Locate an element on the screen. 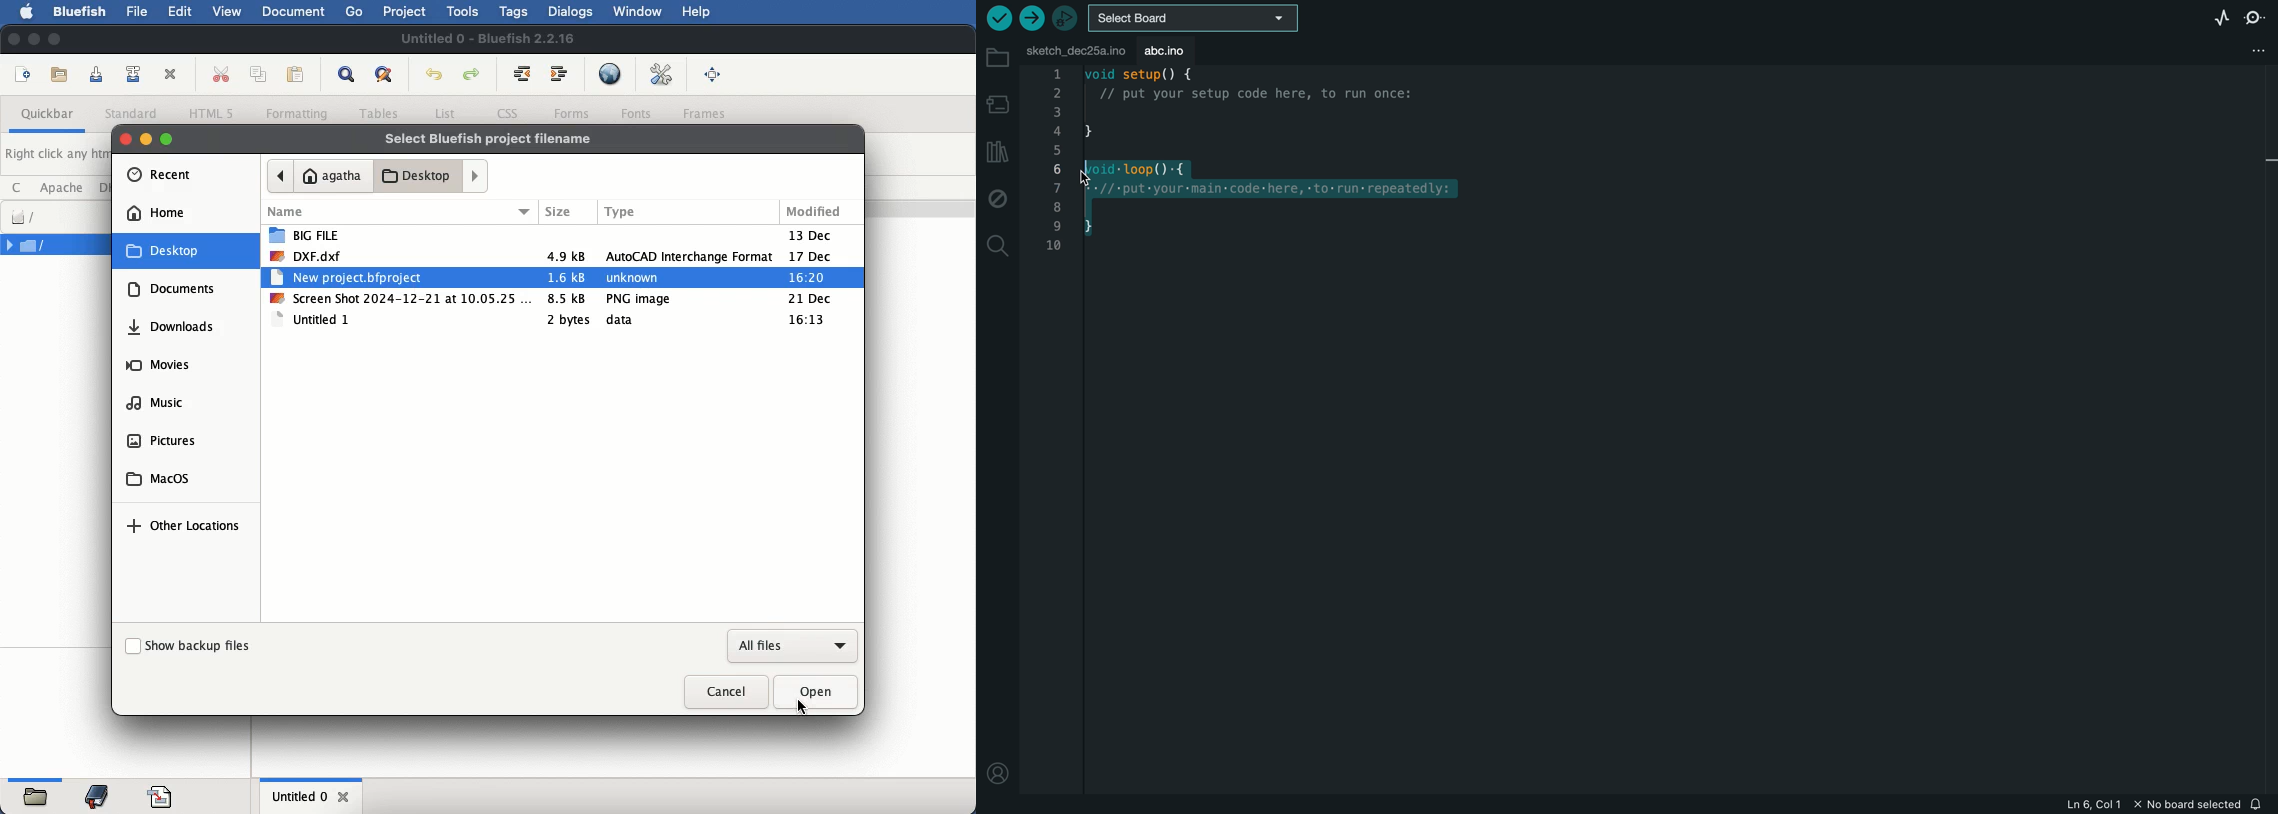  macos is located at coordinates (158, 478).